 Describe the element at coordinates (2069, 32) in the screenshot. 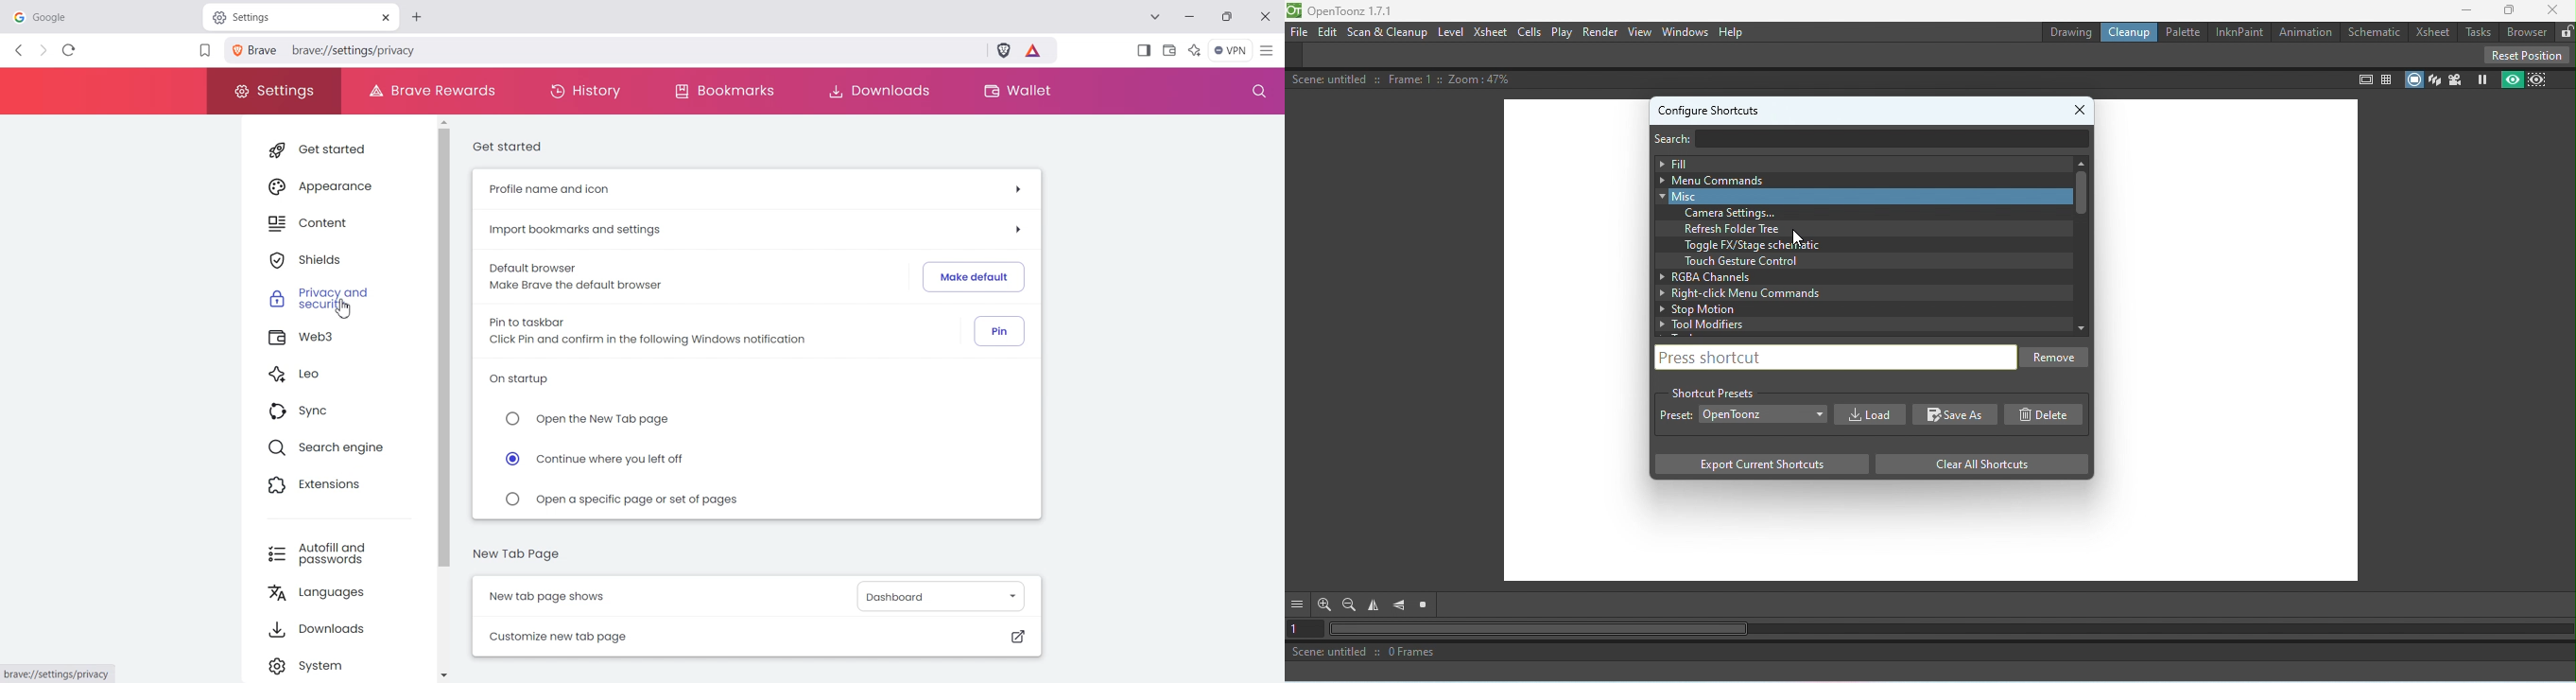

I see `Drawing` at that location.